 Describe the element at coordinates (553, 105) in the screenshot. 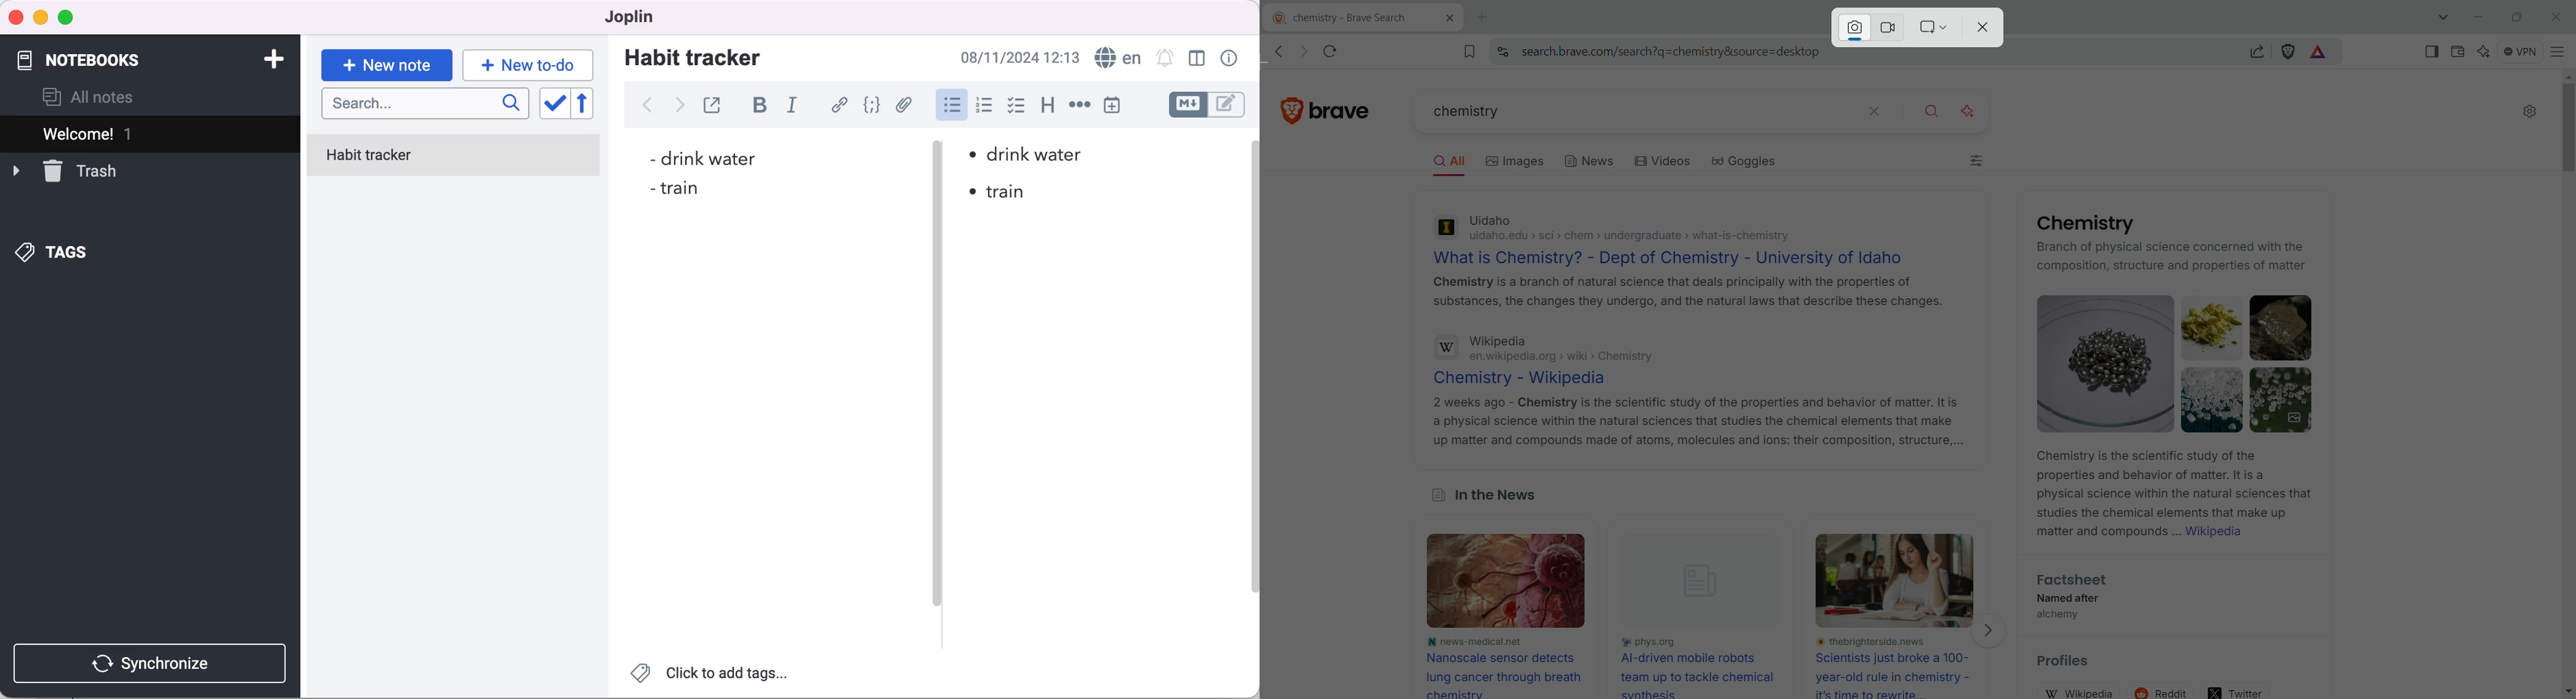

I see `toggle sort order field` at that location.